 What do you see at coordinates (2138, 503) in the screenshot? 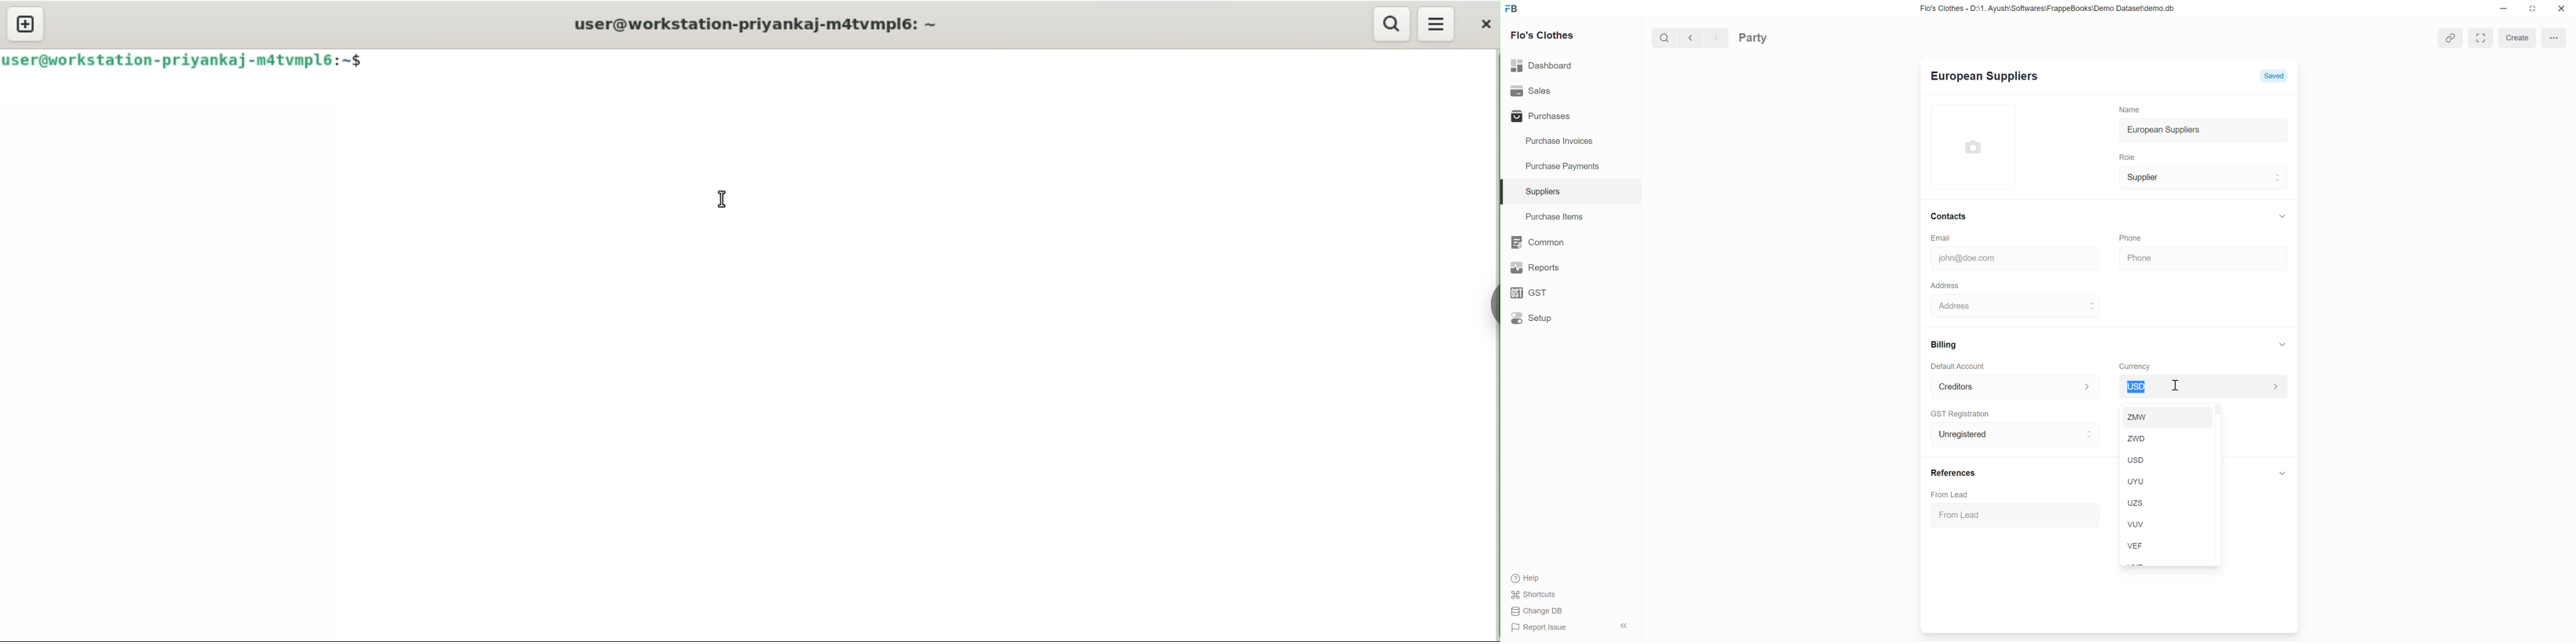
I see `uzs` at bounding box center [2138, 503].